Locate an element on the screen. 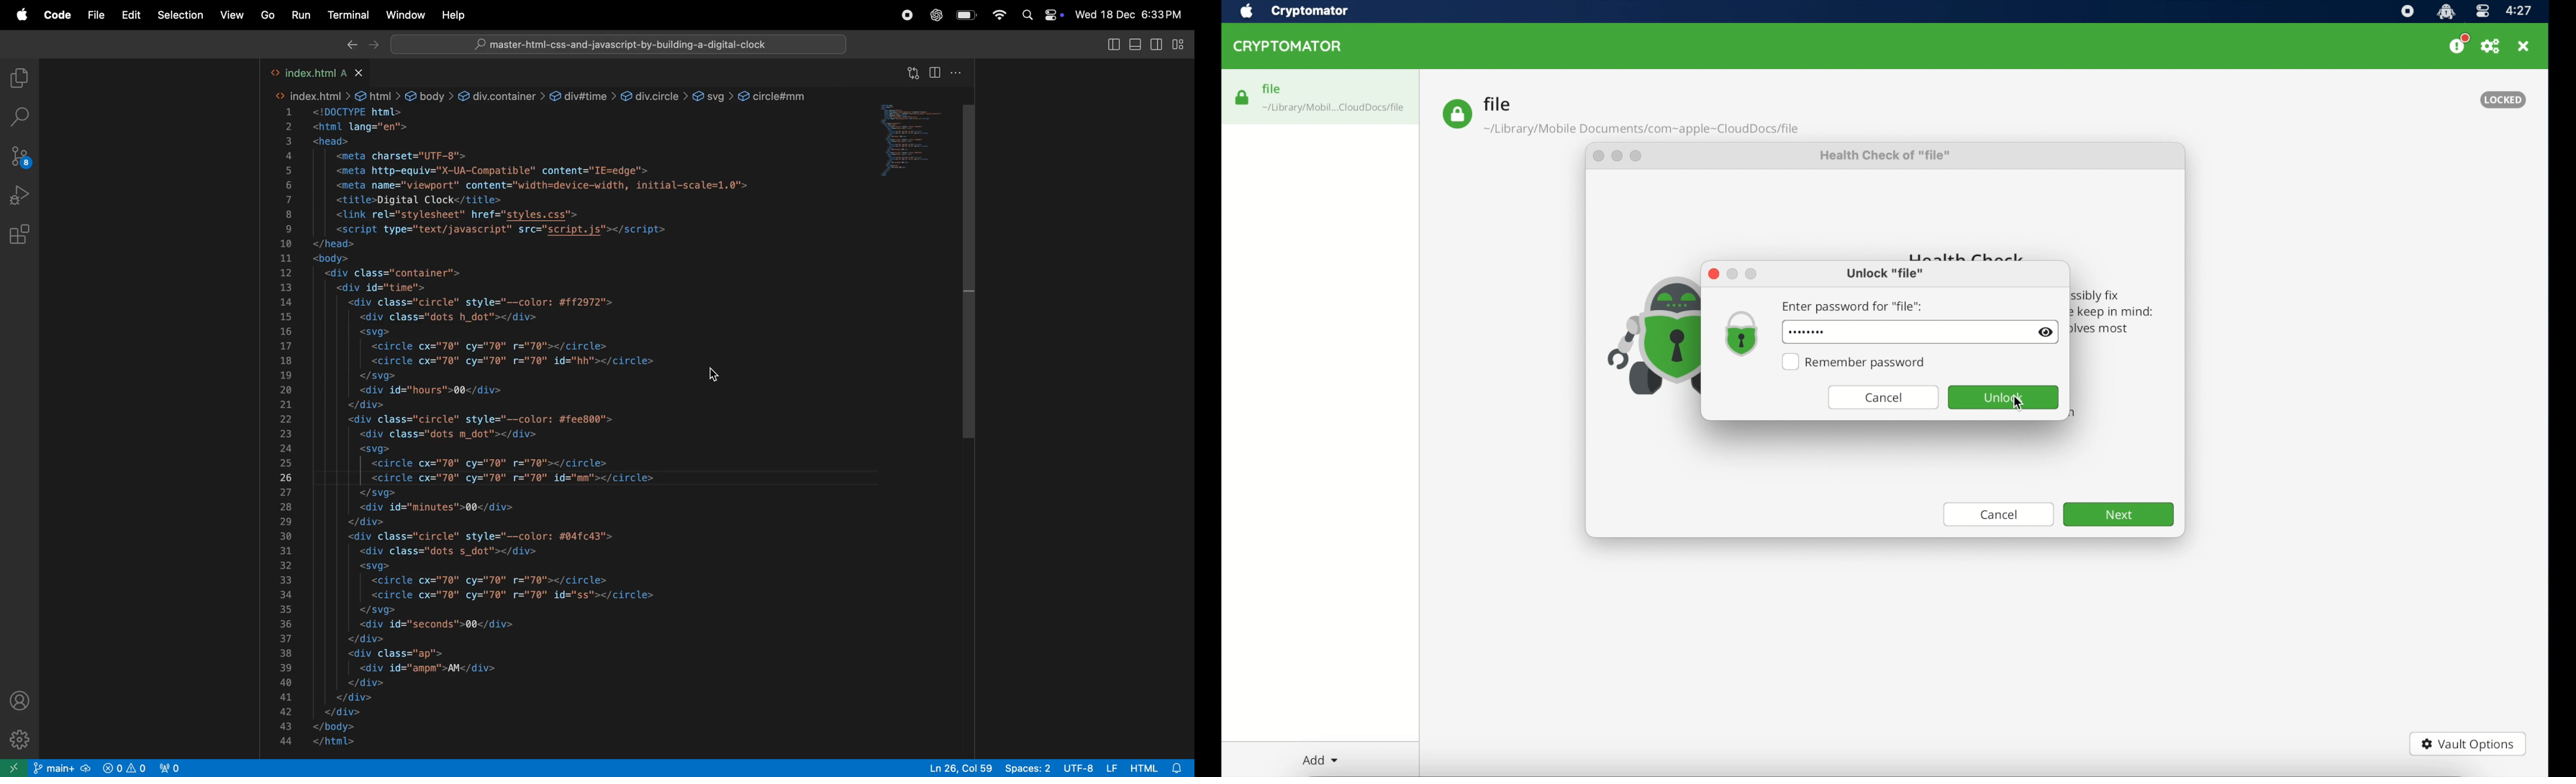 Image resolution: width=2576 pixels, height=784 pixels. html  is located at coordinates (1160, 768).